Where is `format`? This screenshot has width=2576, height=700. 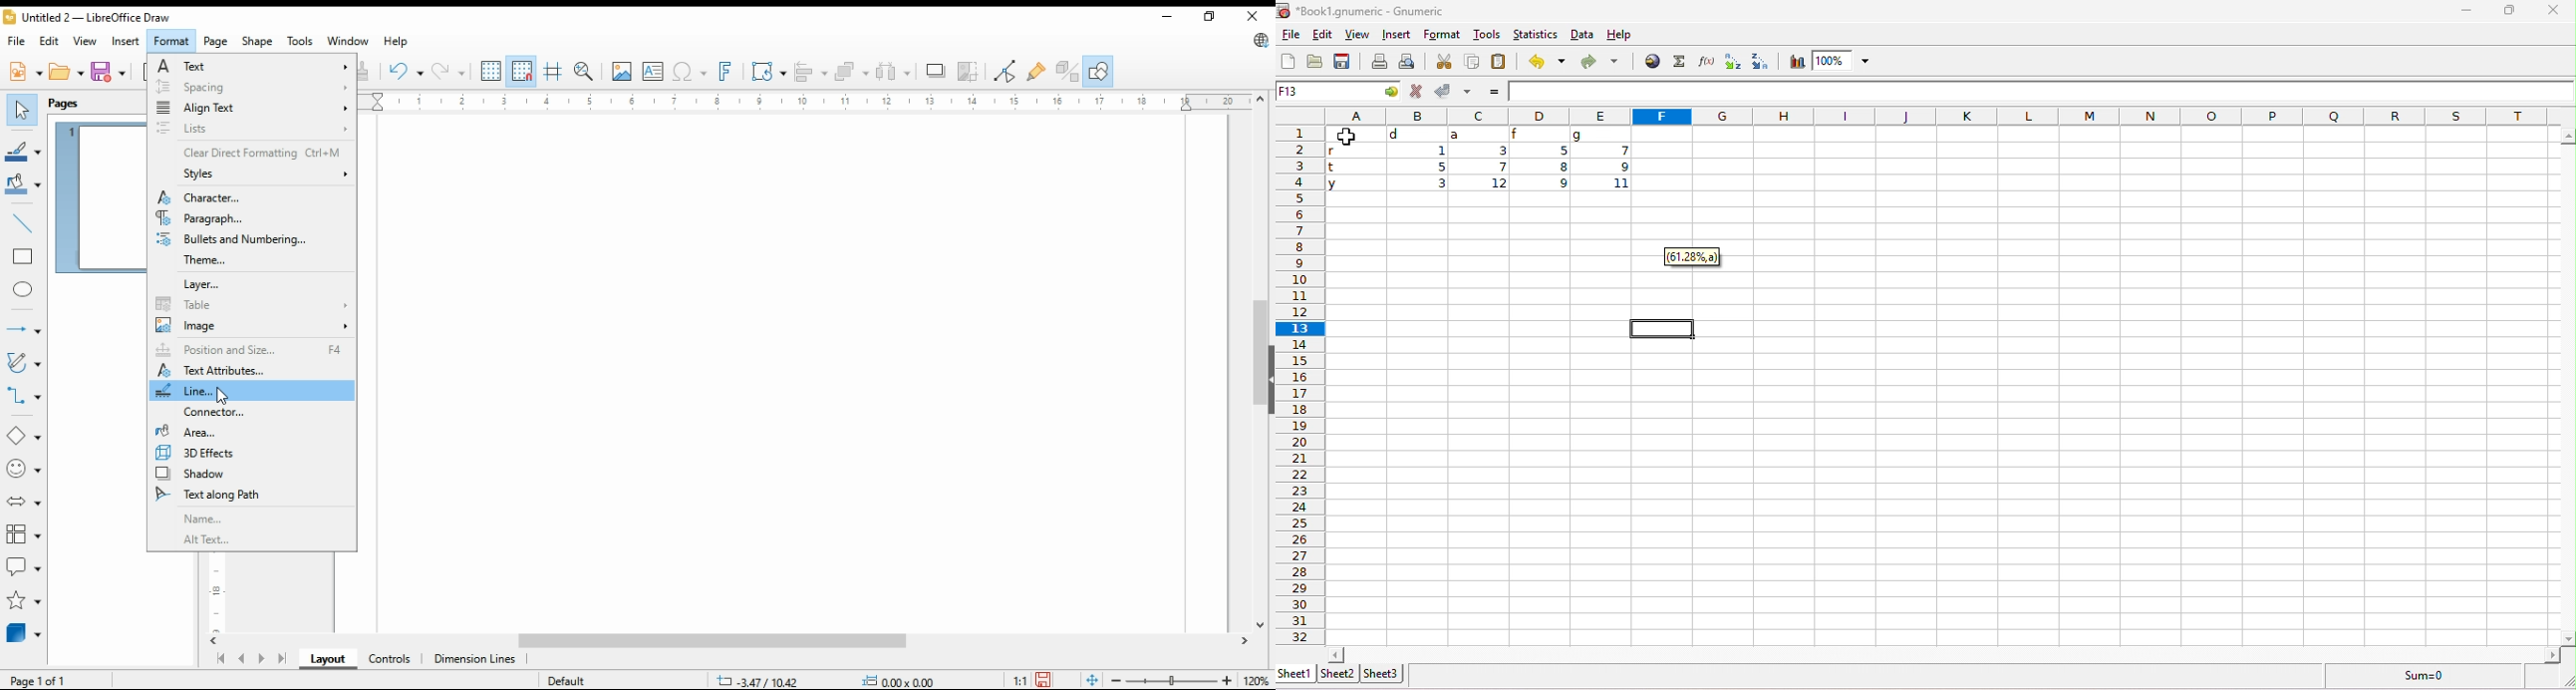
format is located at coordinates (172, 42).